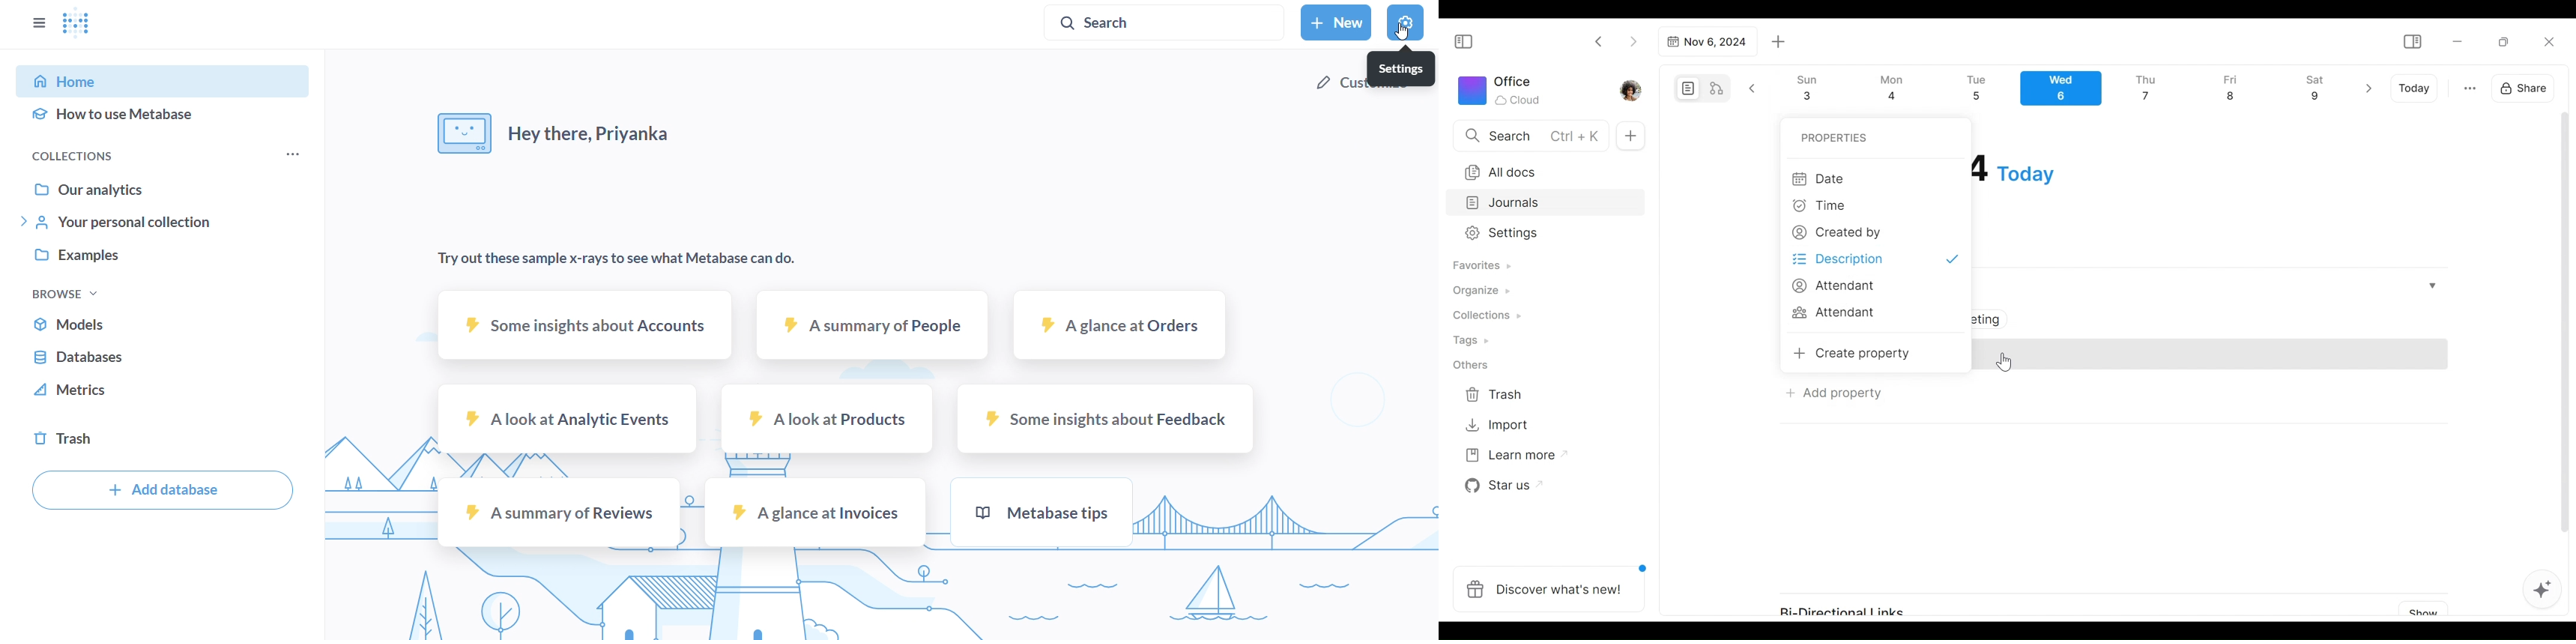 Image resolution: width=2576 pixels, height=644 pixels. I want to click on databse, so click(162, 357).